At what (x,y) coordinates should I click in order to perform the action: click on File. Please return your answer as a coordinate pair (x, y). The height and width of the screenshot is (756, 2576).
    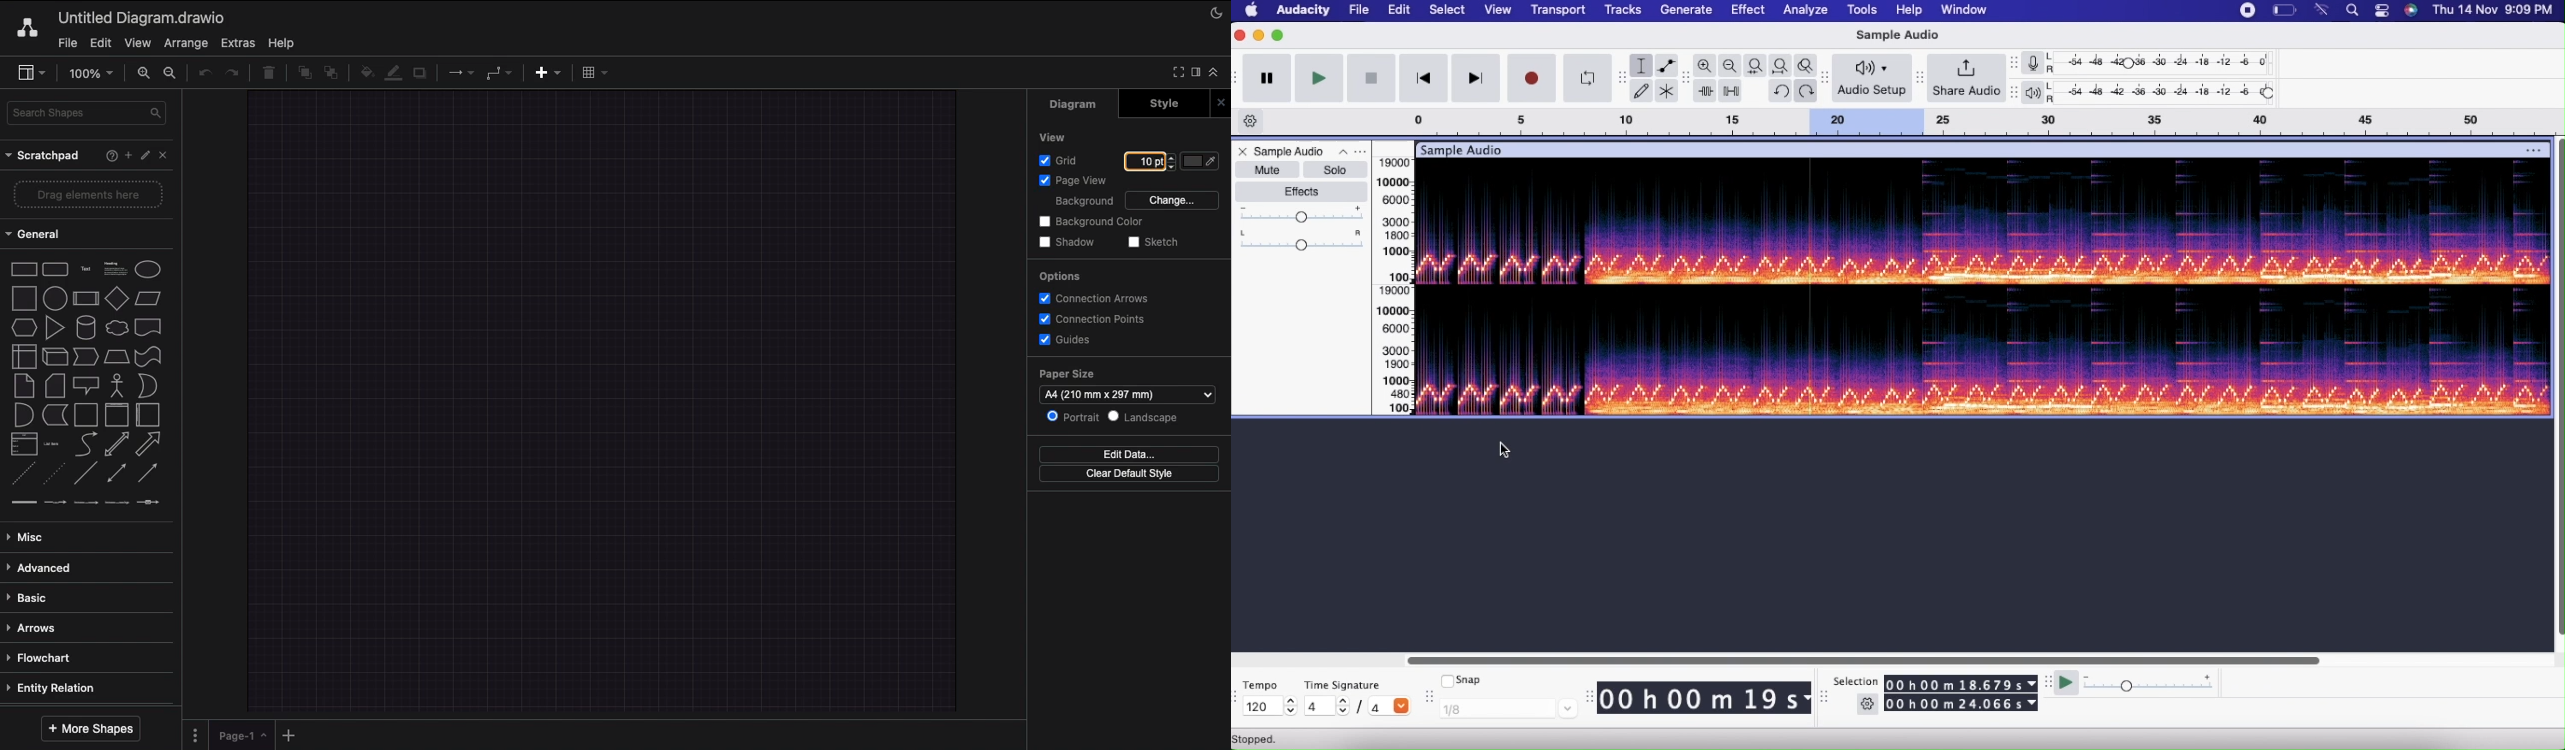
    Looking at the image, I should click on (68, 43).